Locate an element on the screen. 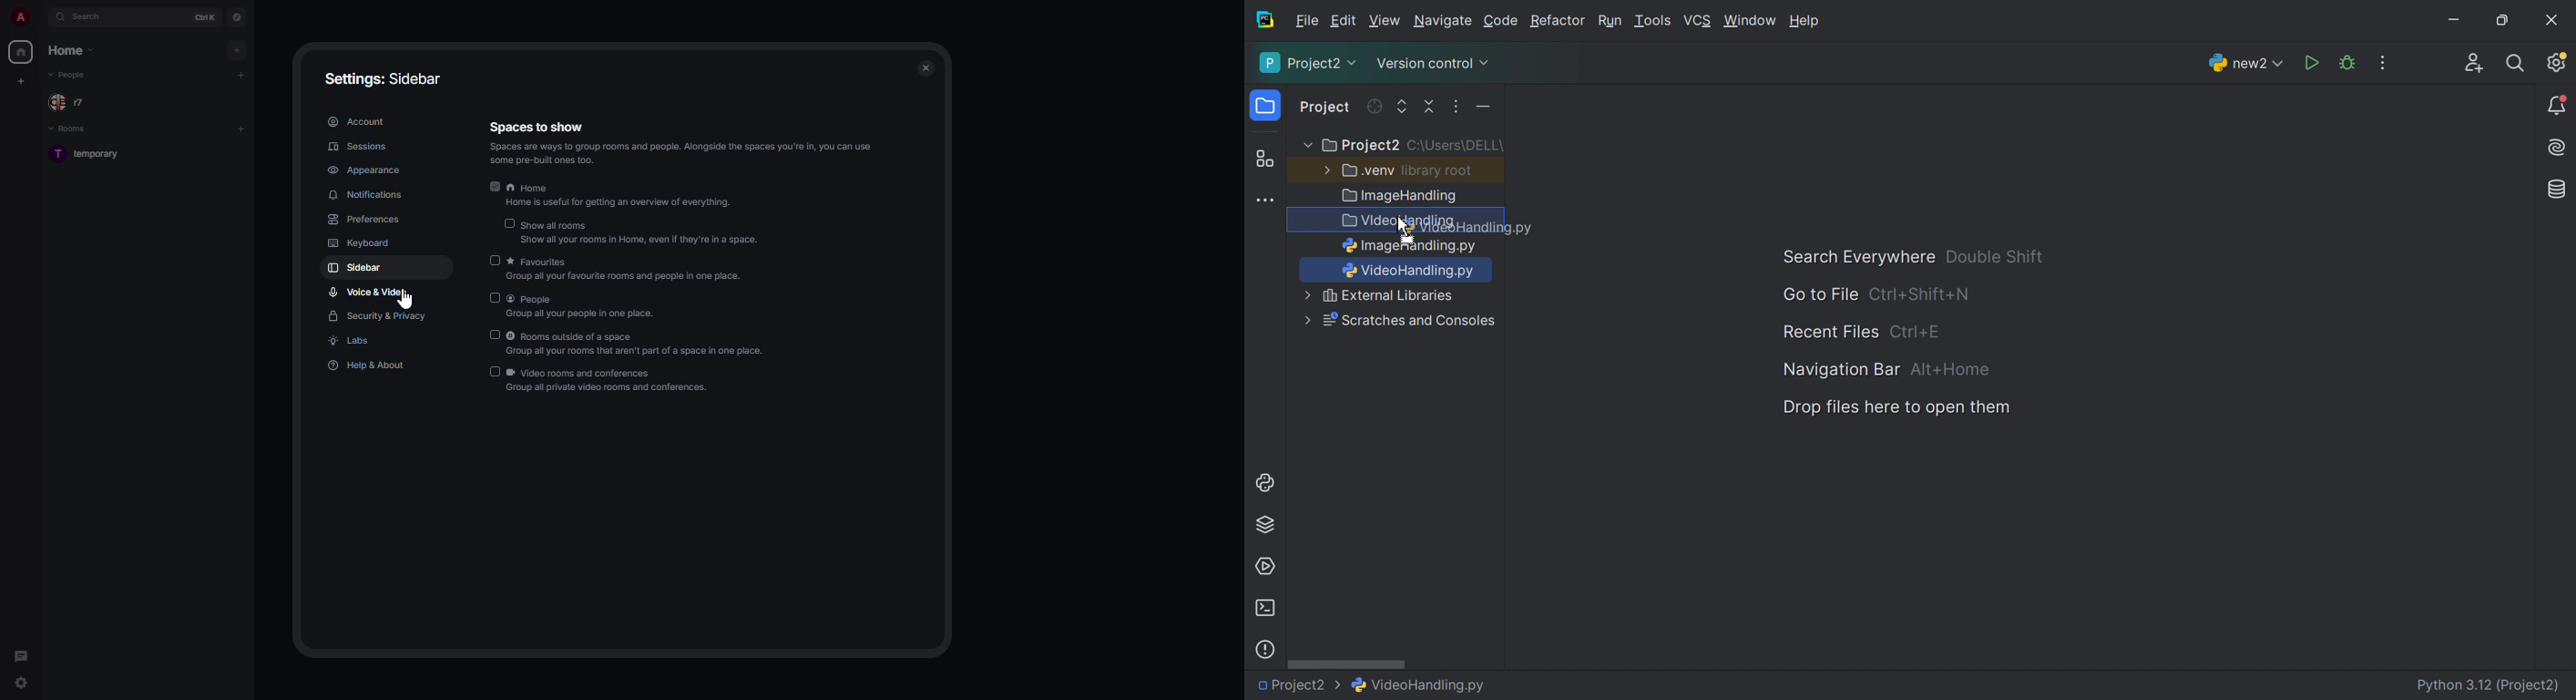 The width and height of the screenshot is (2576, 700). keyboard is located at coordinates (357, 241).